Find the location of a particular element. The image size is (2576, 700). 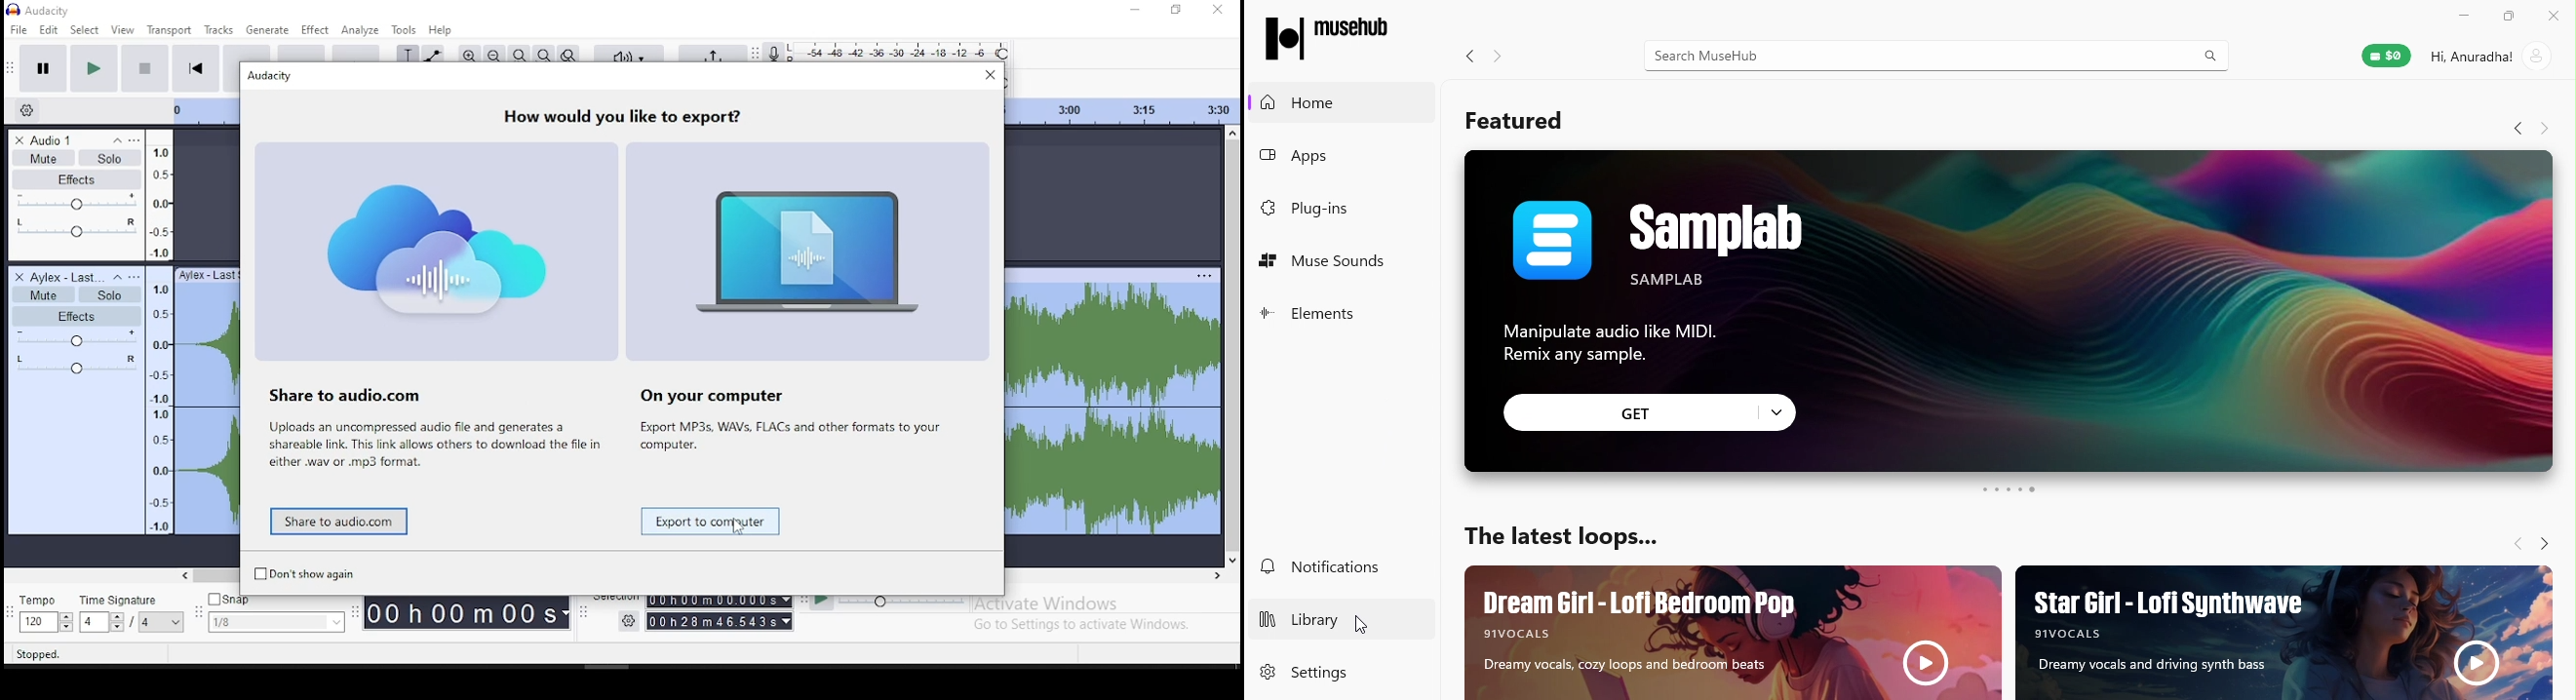

analyze is located at coordinates (359, 30).